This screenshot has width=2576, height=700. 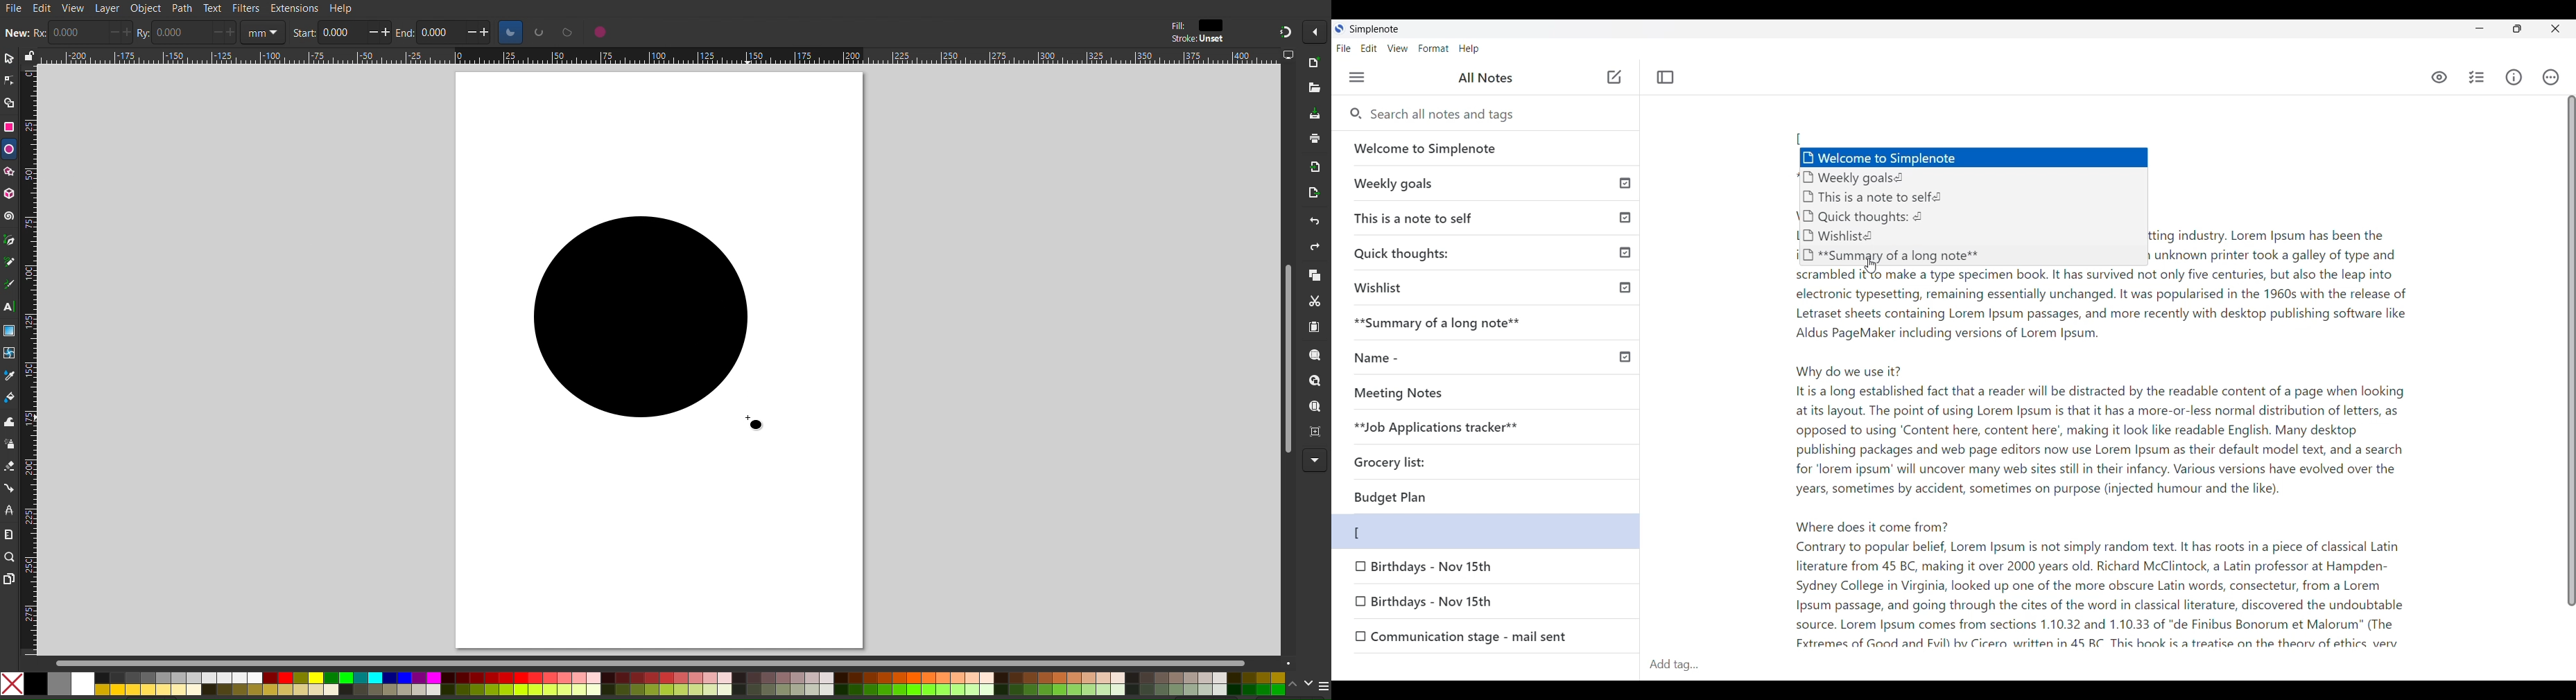 I want to click on Snapping, so click(x=1281, y=31).